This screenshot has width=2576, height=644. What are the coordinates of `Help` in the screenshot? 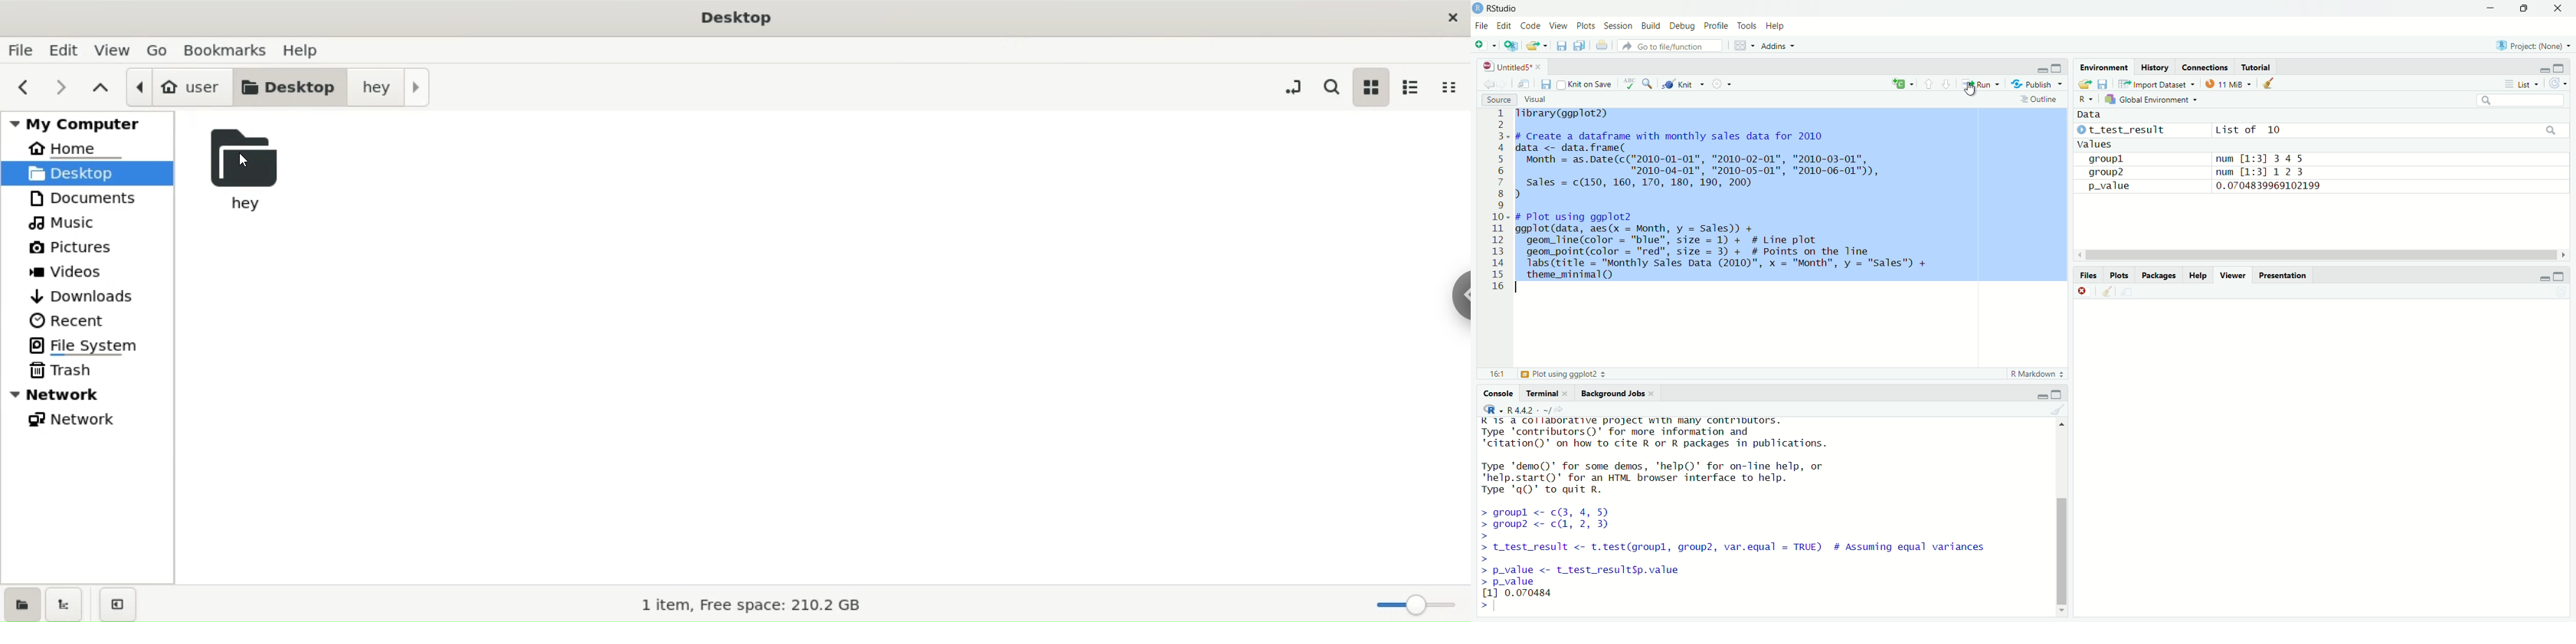 It's located at (2197, 275).